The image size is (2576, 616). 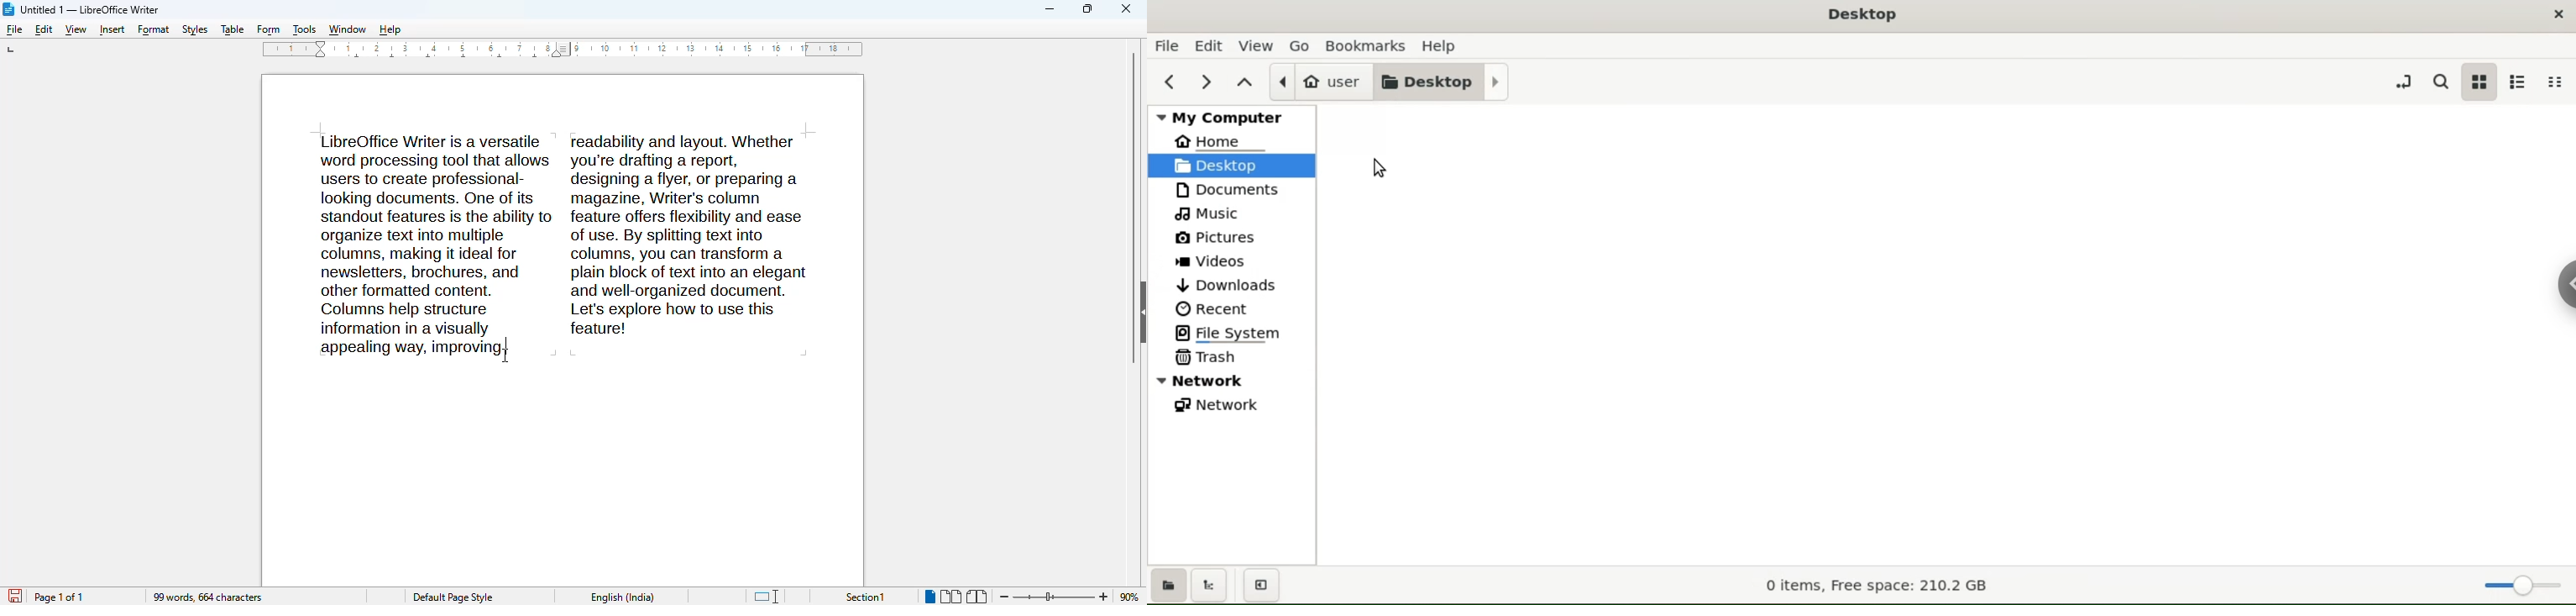 What do you see at coordinates (453, 597) in the screenshot?
I see `page style` at bounding box center [453, 597].